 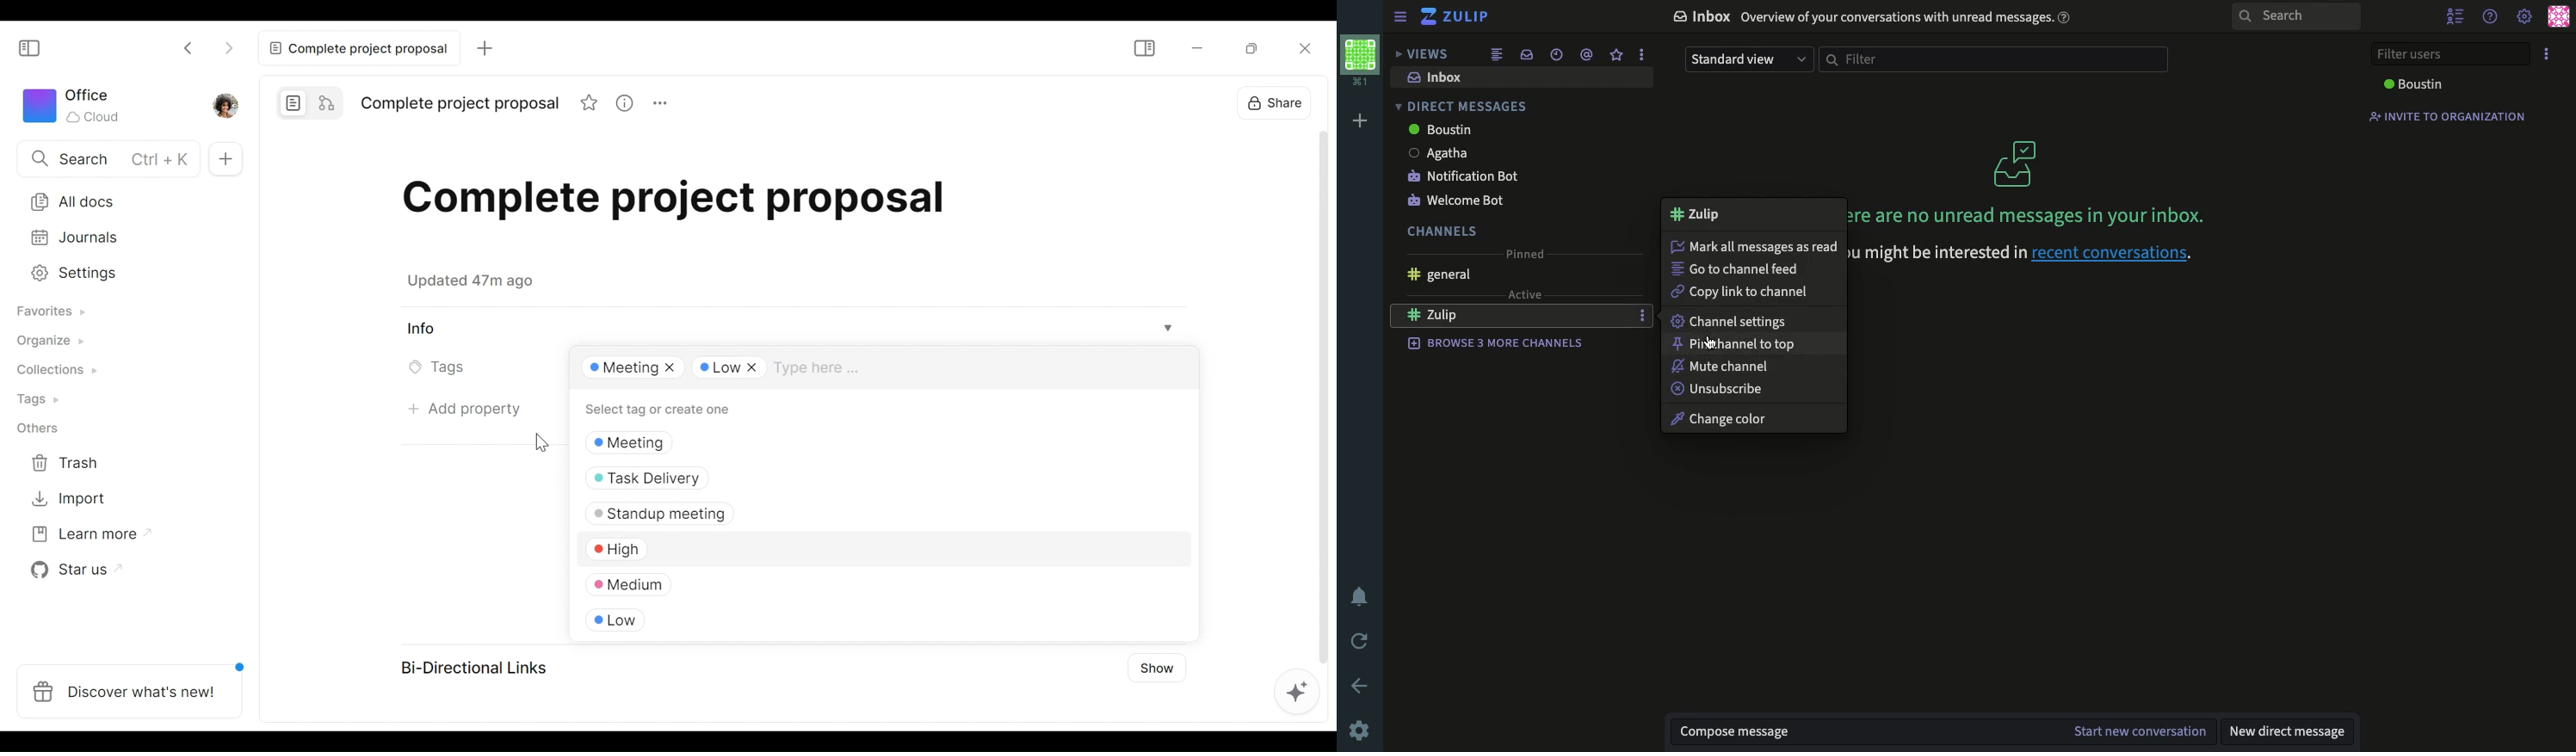 I want to click on channel settings, so click(x=1728, y=323).